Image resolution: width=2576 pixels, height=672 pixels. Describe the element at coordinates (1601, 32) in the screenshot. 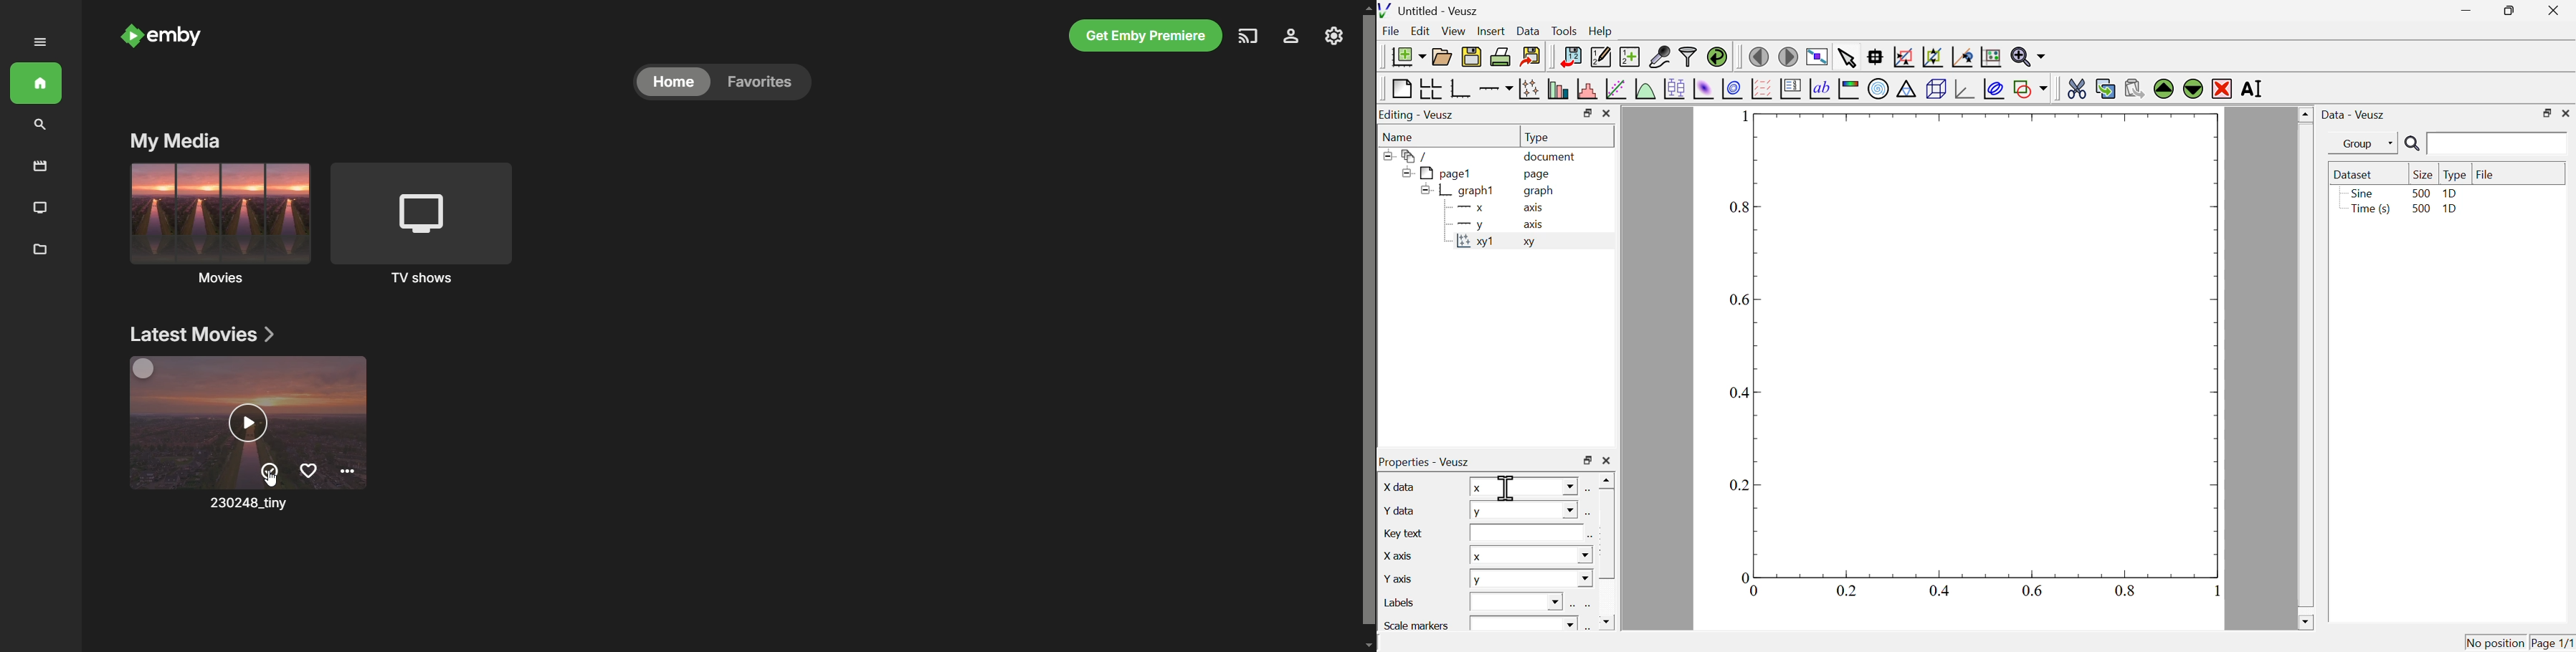

I see `help` at that location.